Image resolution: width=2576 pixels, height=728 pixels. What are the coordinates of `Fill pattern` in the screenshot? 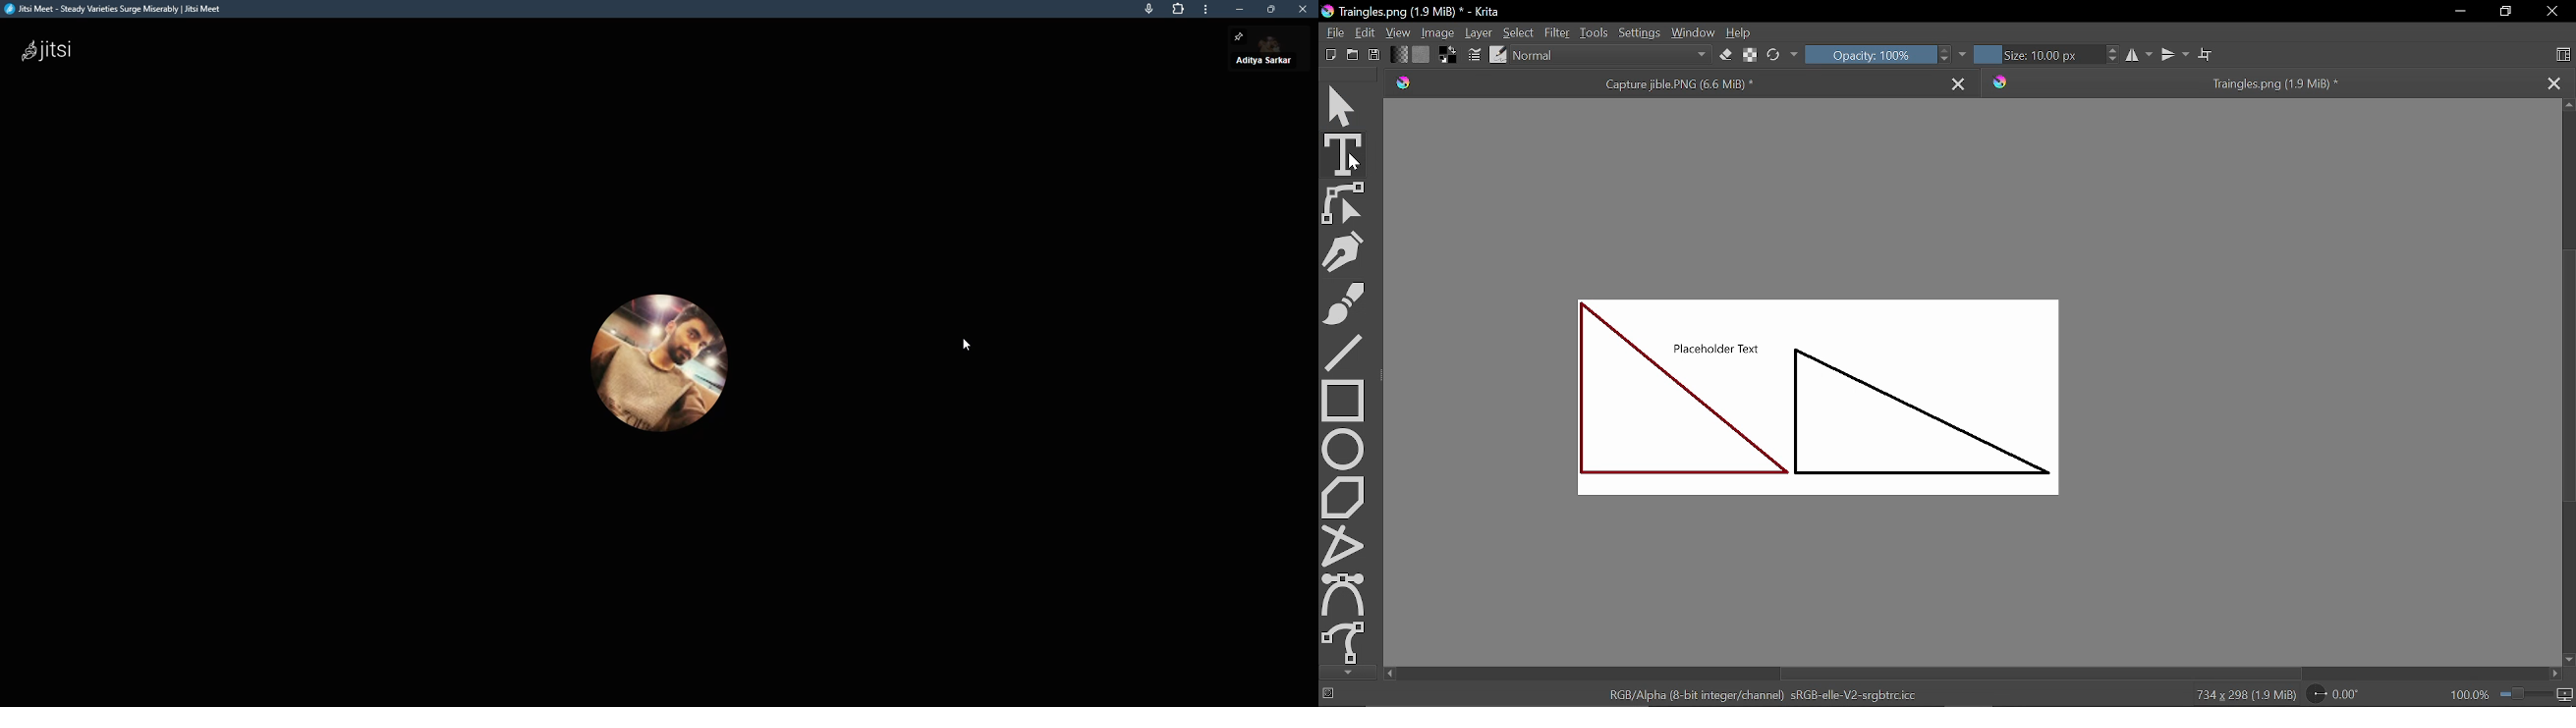 It's located at (1421, 54).